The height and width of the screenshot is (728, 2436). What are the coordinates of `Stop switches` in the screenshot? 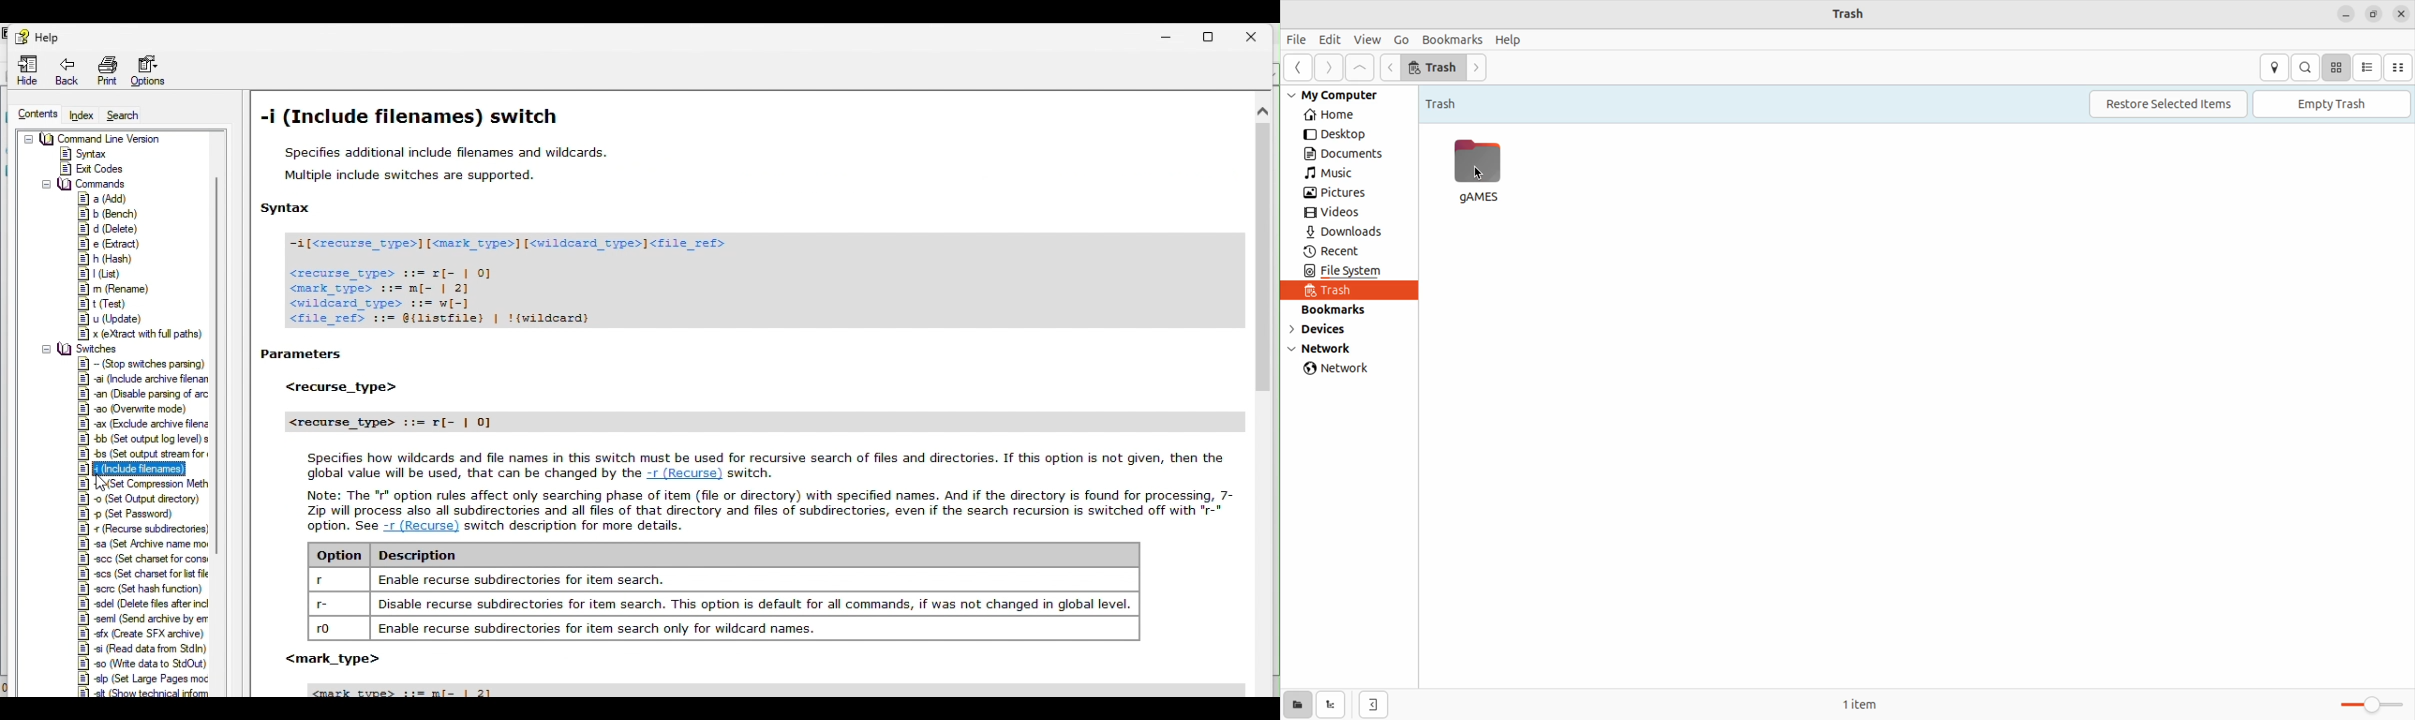 It's located at (140, 364).